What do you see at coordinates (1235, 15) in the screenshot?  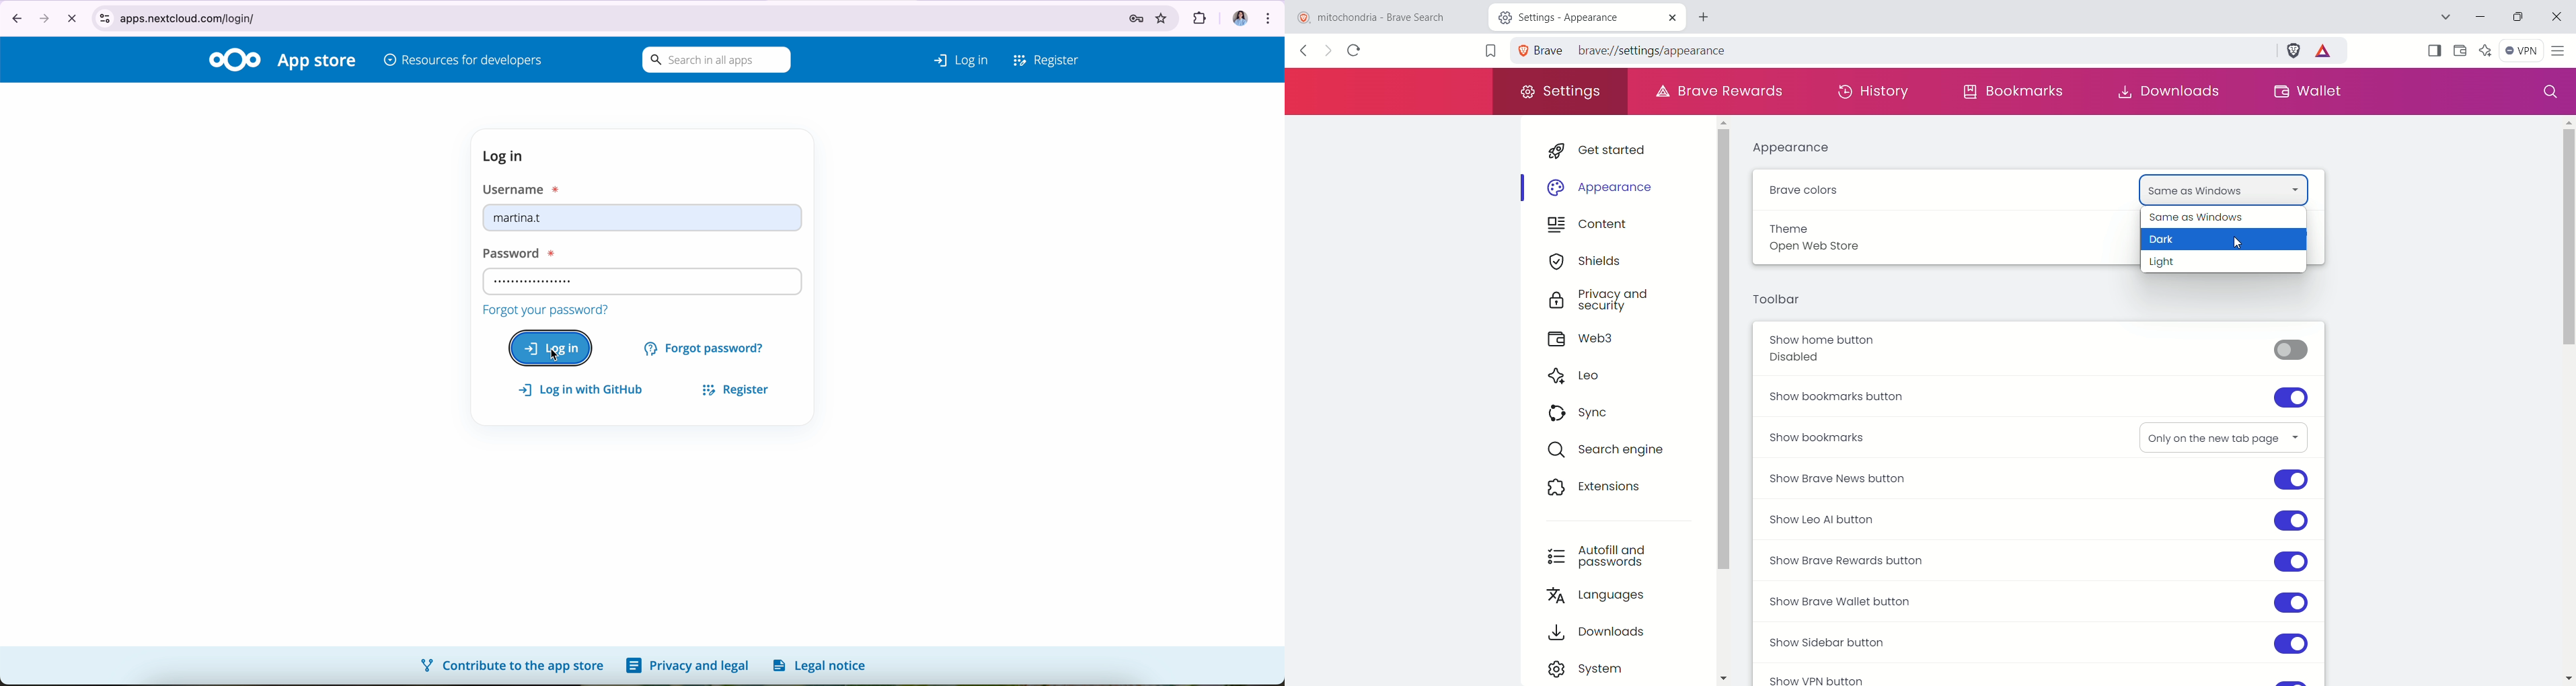 I see `profile` at bounding box center [1235, 15].